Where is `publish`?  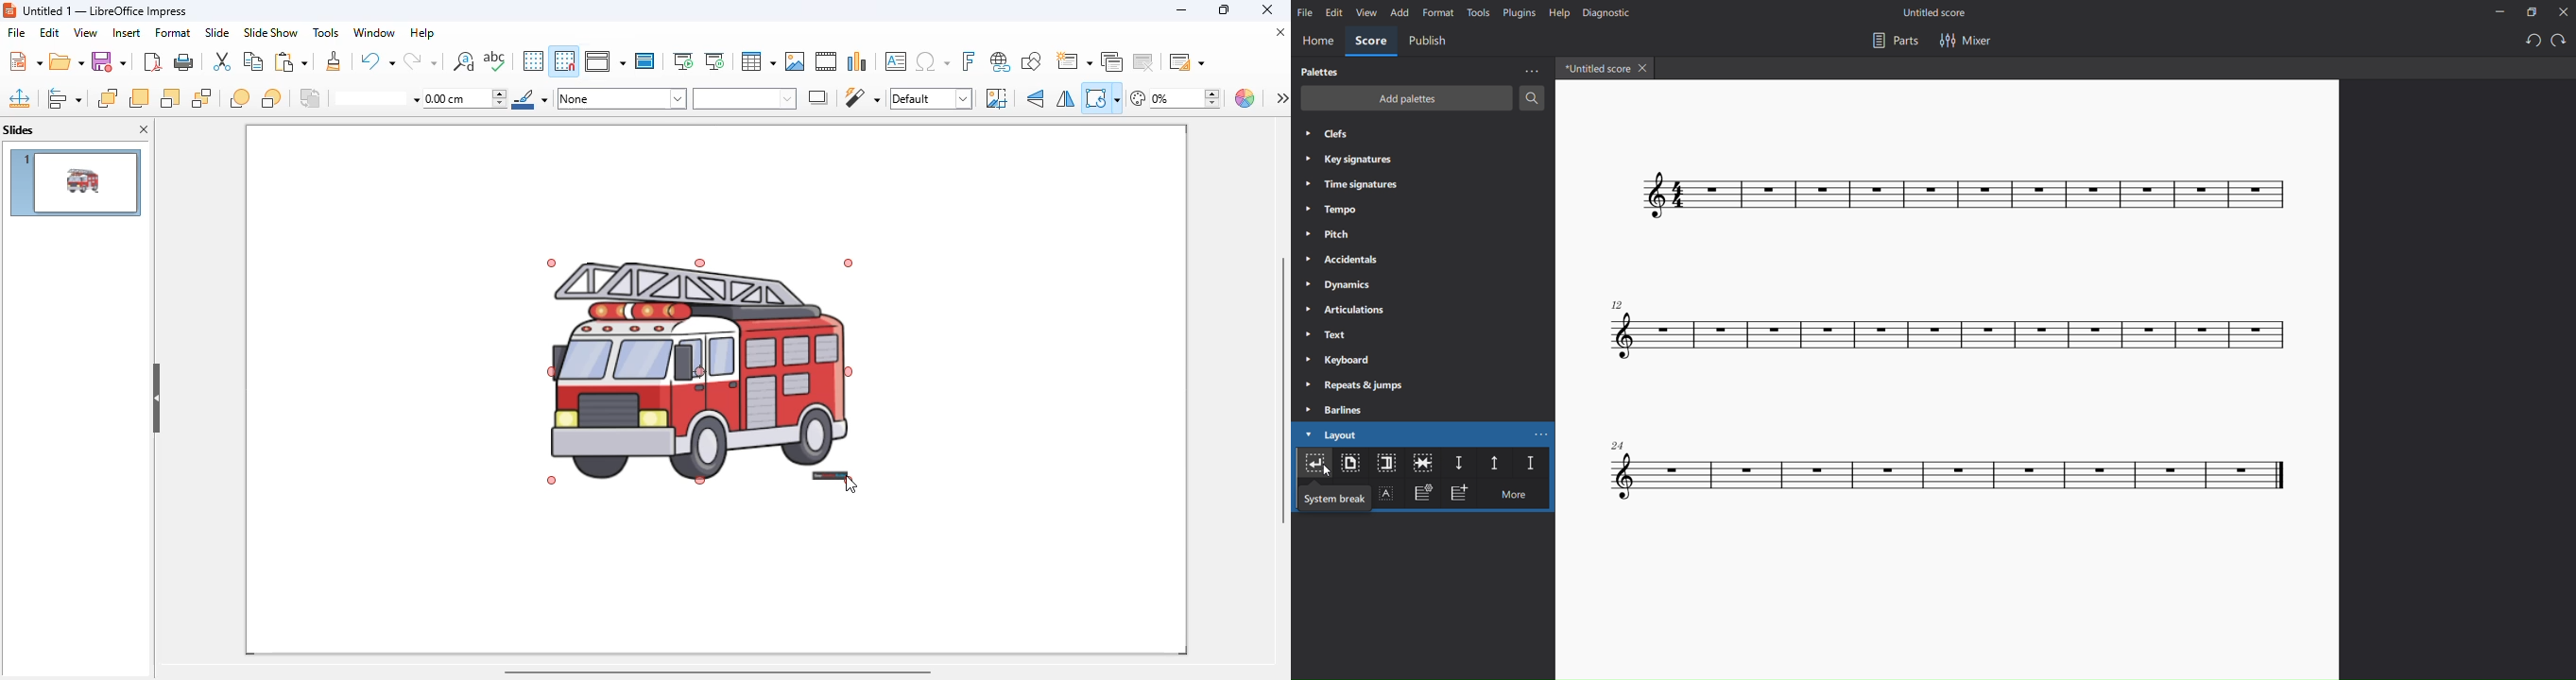
publish is located at coordinates (1429, 41).